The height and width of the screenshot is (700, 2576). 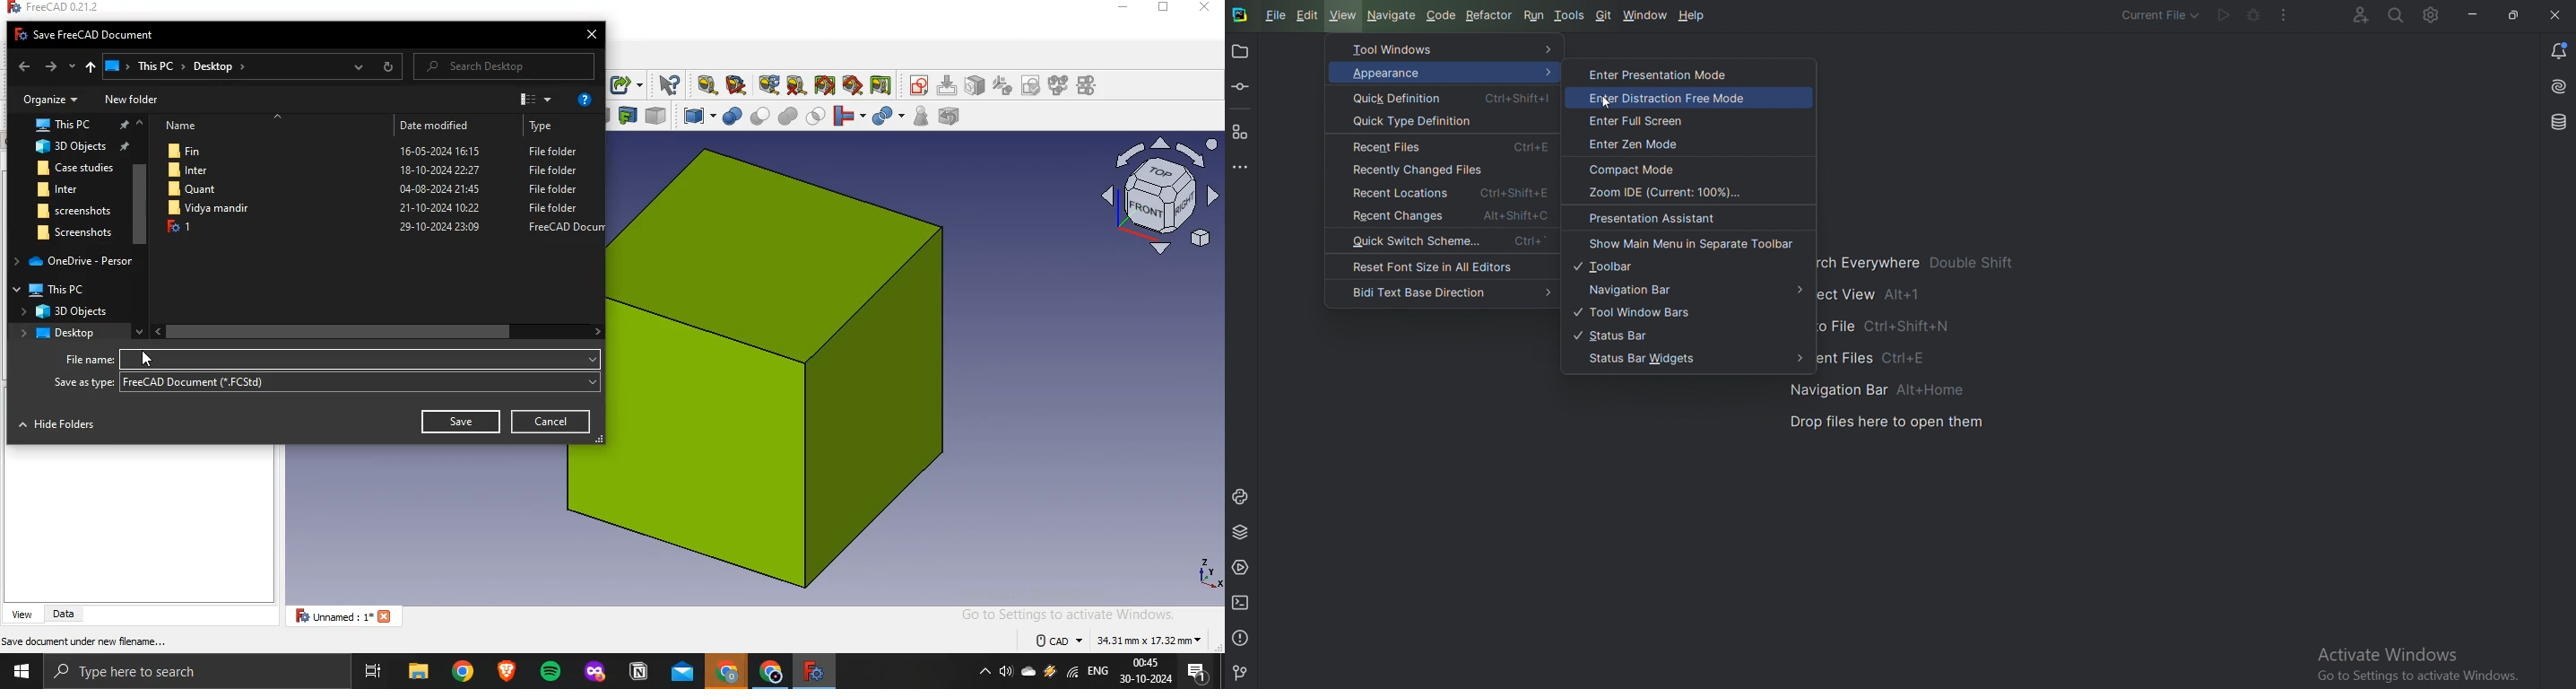 What do you see at coordinates (369, 170) in the screenshot?
I see `Inter` at bounding box center [369, 170].